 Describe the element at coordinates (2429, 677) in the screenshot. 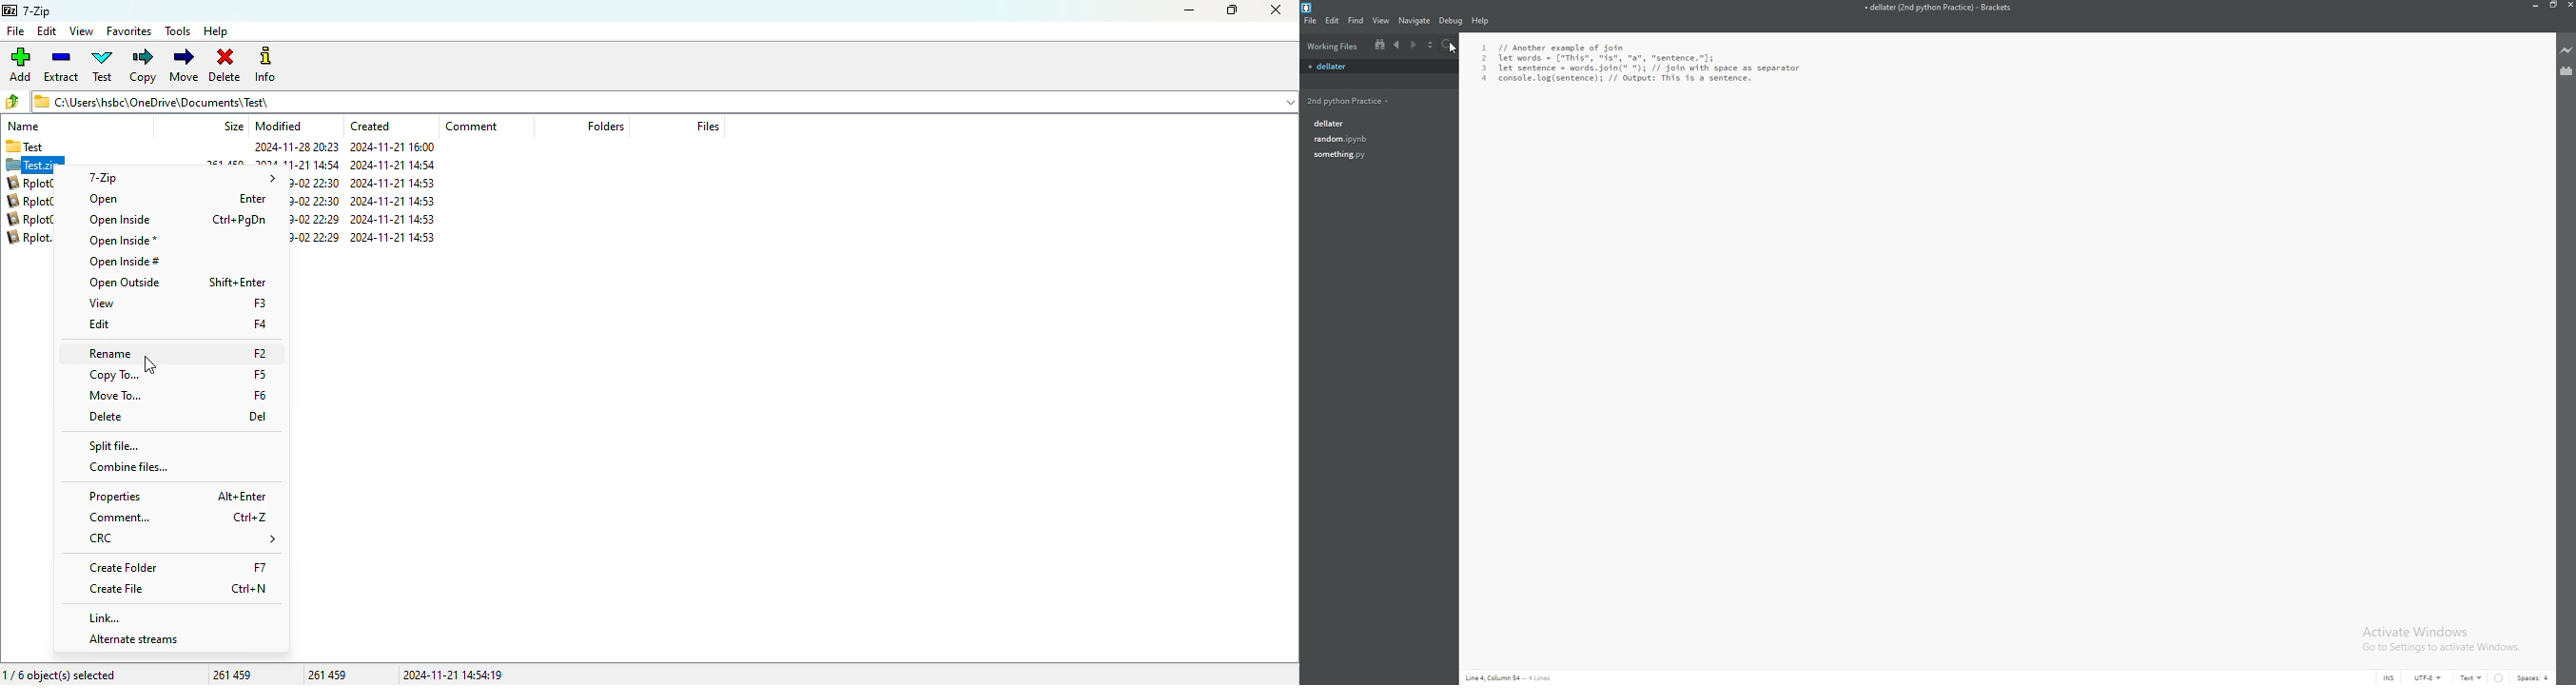

I see `encoding` at that location.